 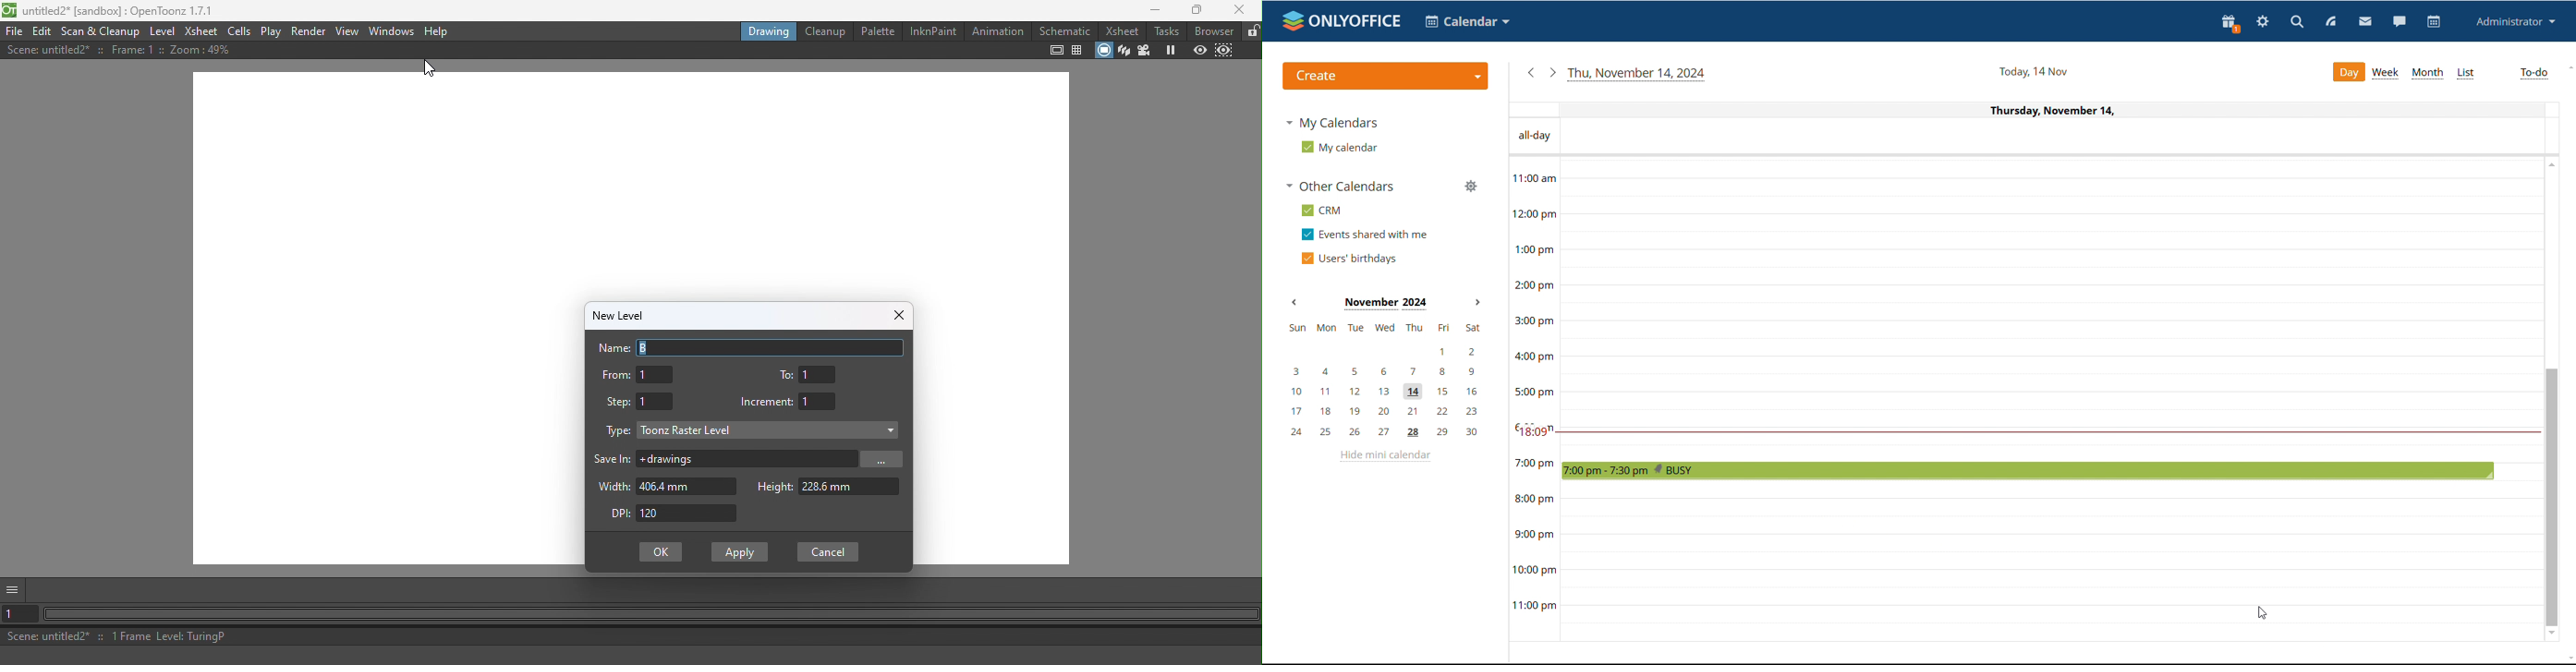 I want to click on Sub-camera preview, so click(x=1225, y=51).